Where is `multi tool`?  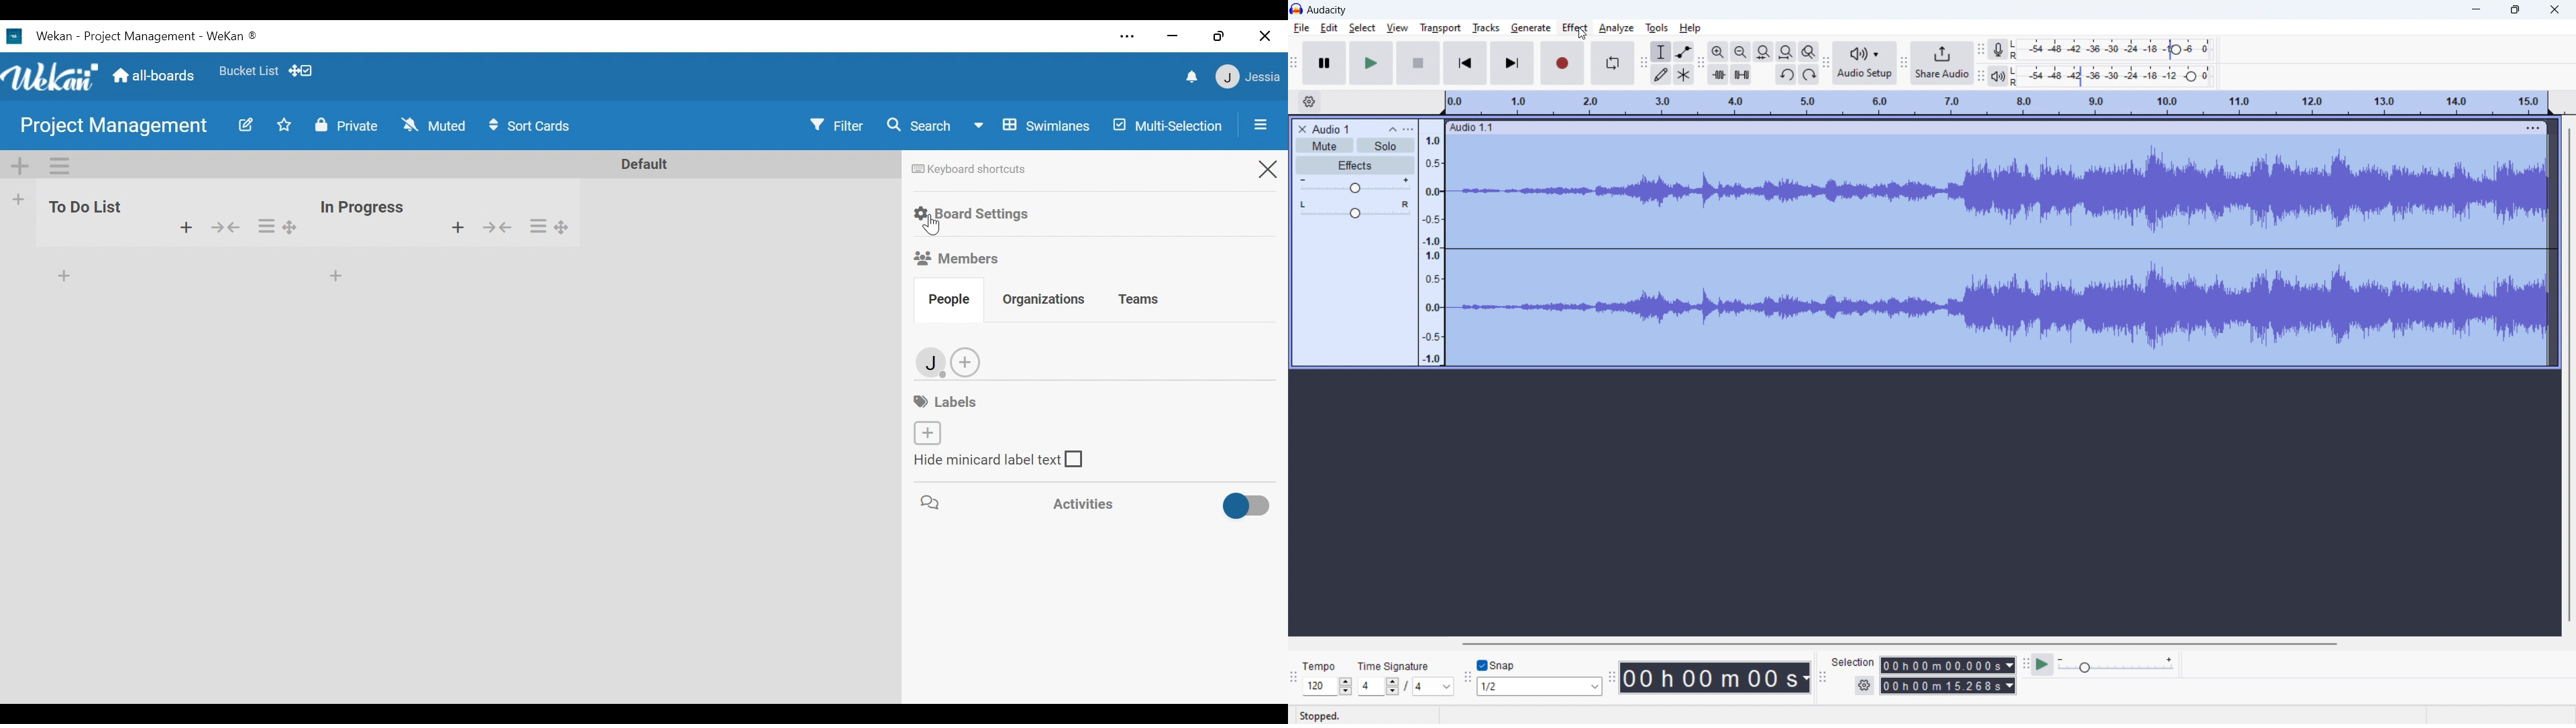 multi tool is located at coordinates (1684, 75).